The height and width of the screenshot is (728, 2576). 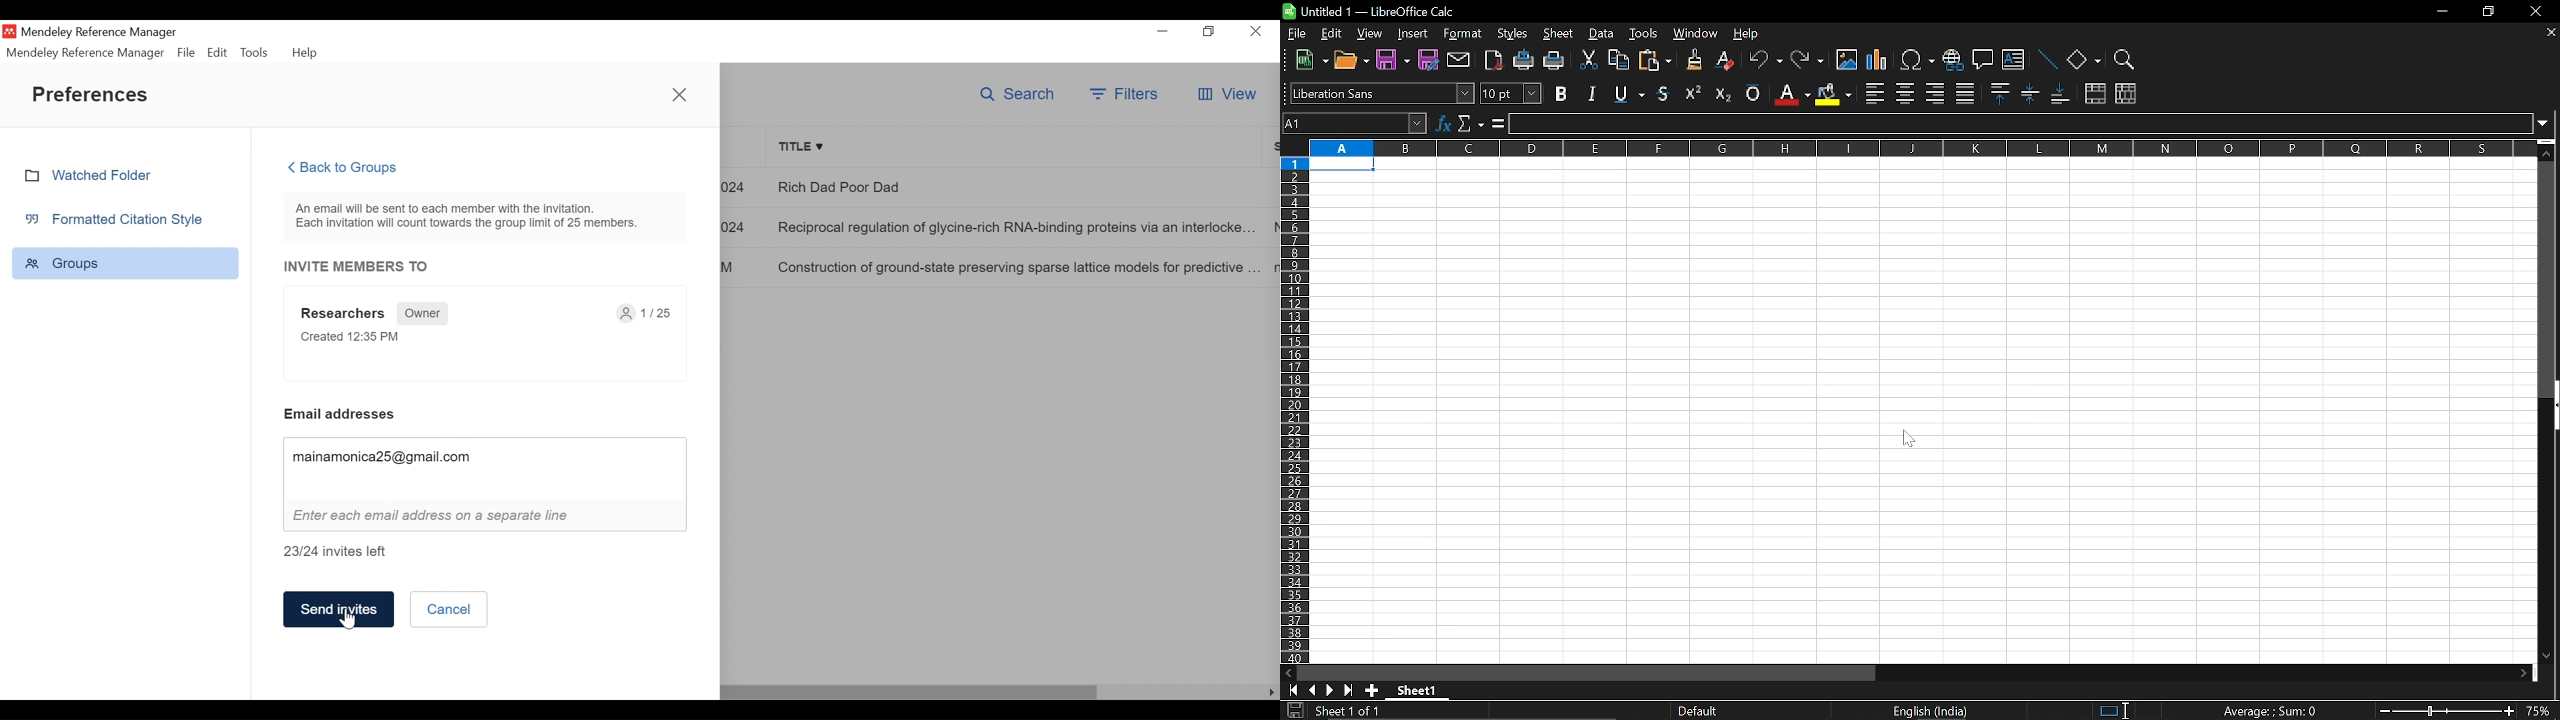 I want to click on current sheet, so click(x=1358, y=712).